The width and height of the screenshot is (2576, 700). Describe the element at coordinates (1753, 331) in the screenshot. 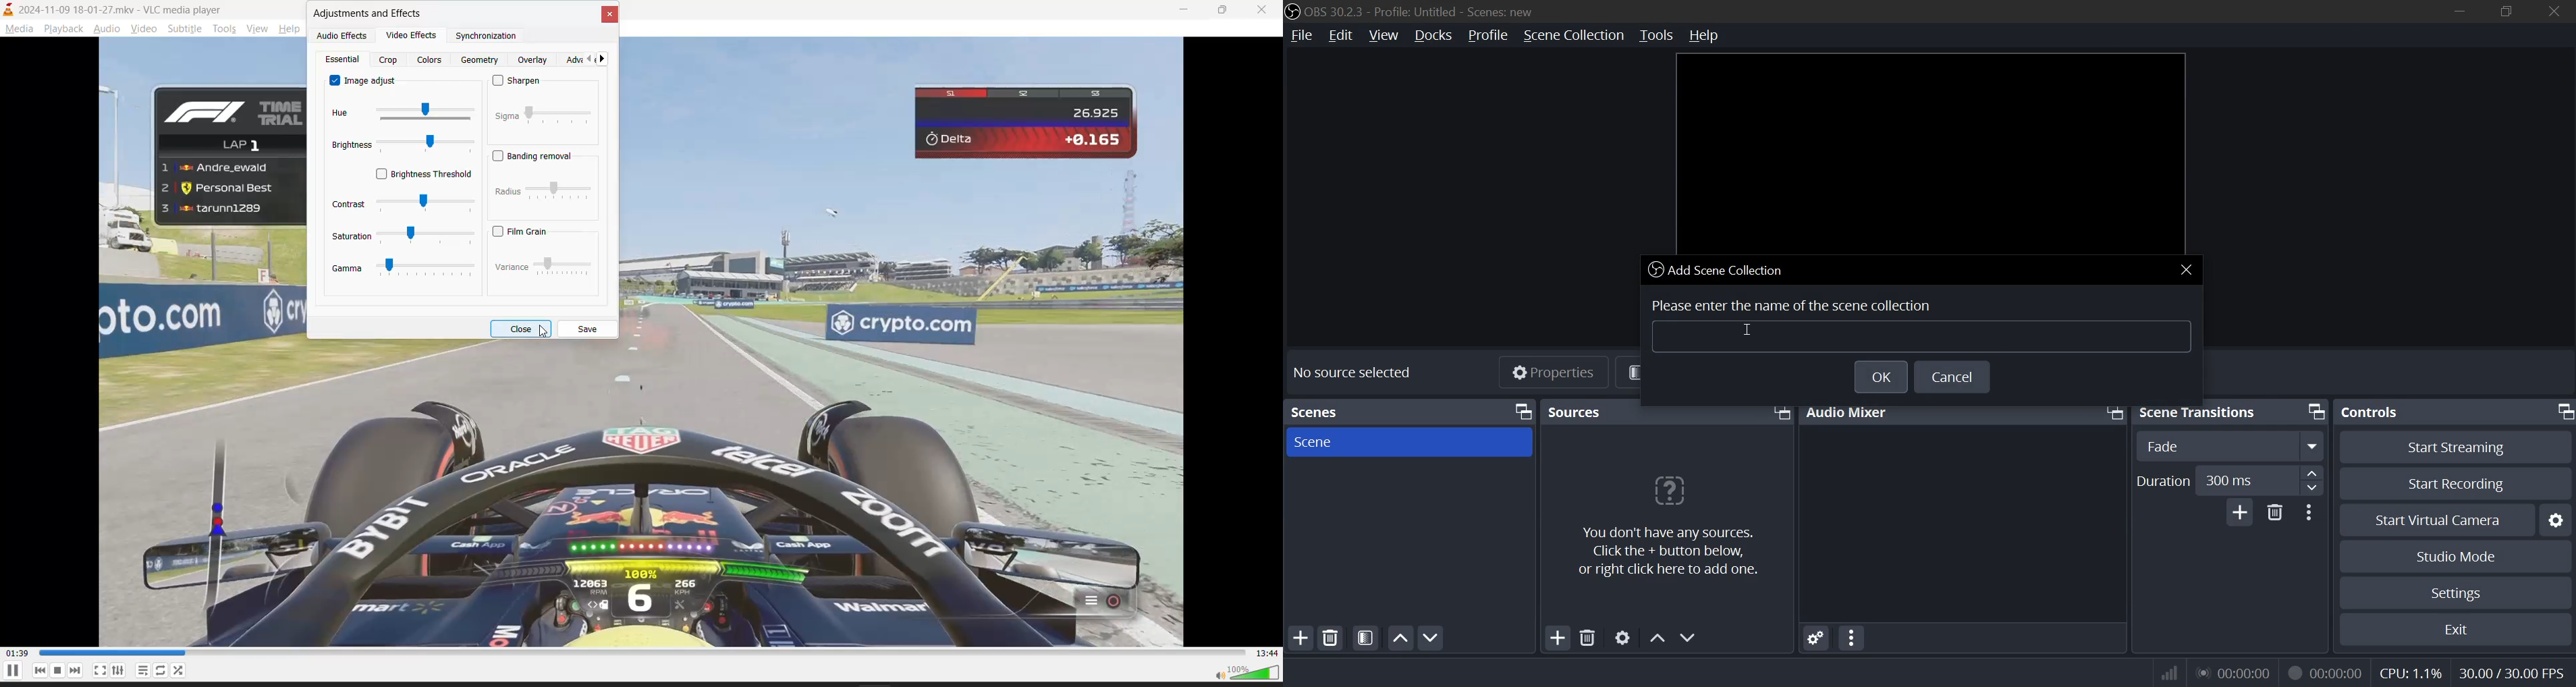

I see `Cursor` at that location.